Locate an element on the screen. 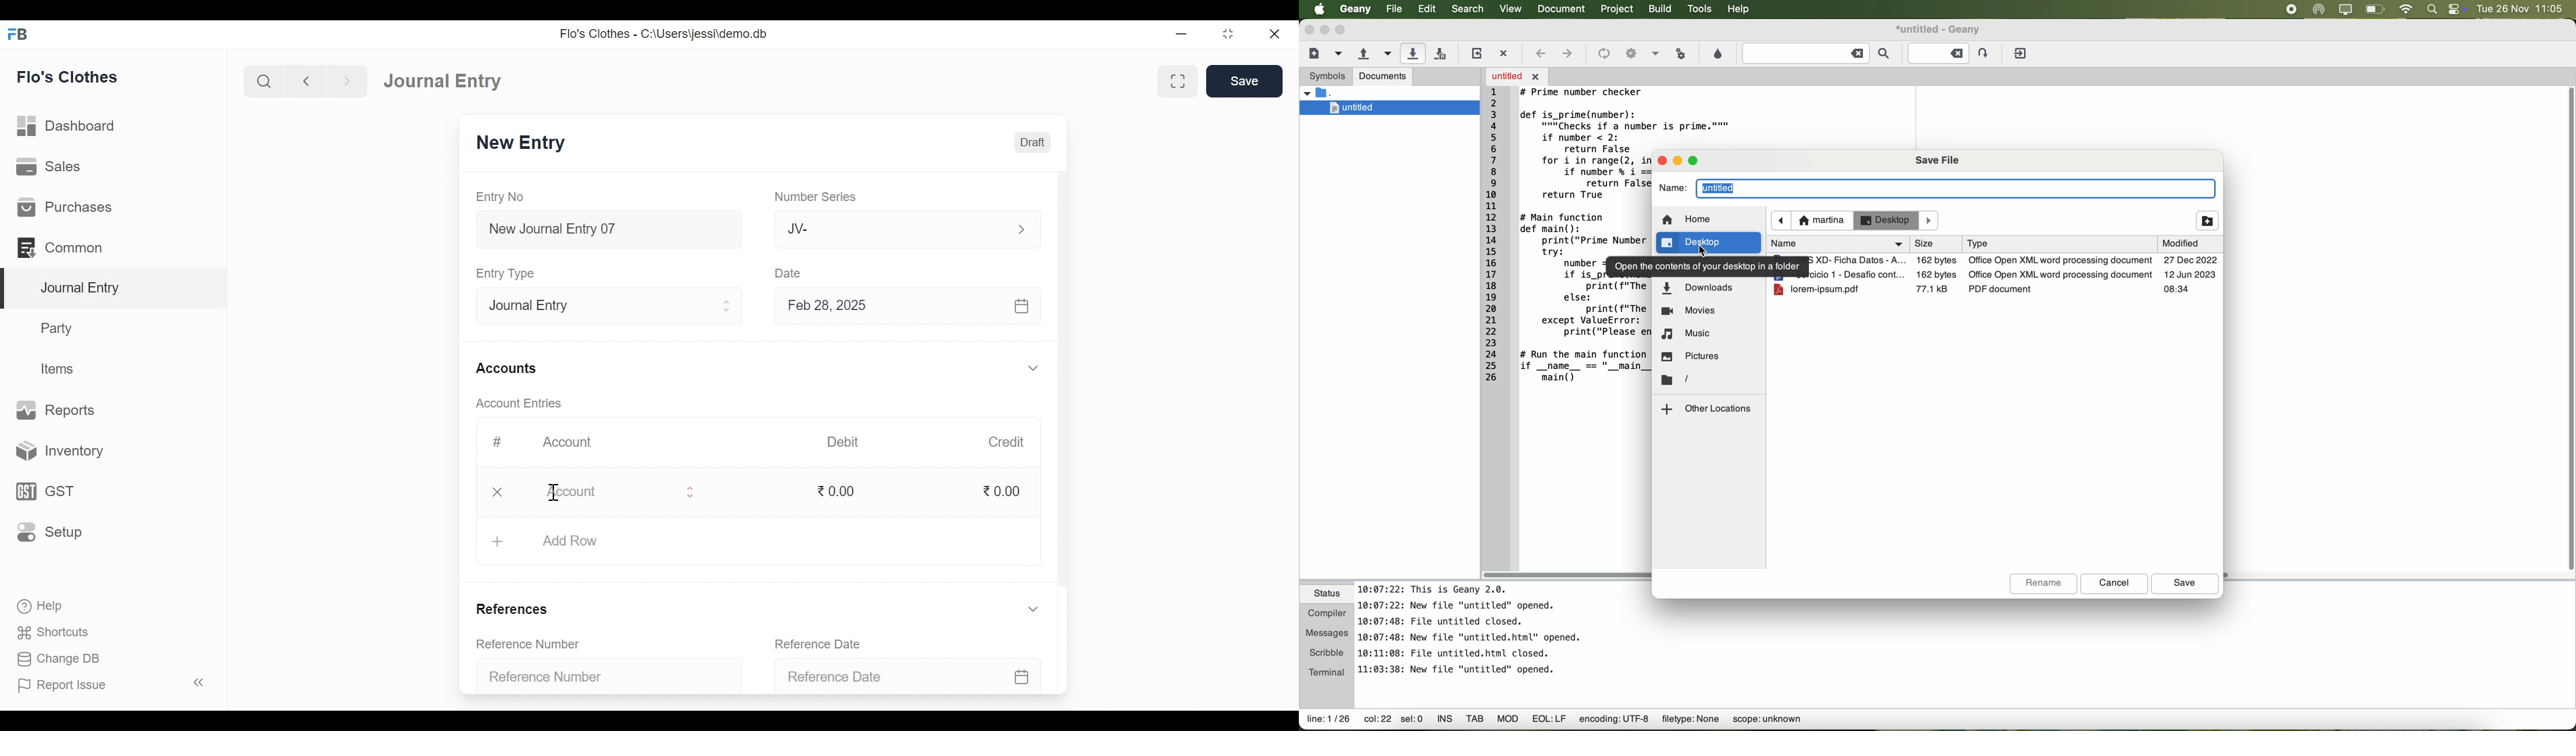 This screenshot has height=756, width=2576. Account is located at coordinates (603, 495).